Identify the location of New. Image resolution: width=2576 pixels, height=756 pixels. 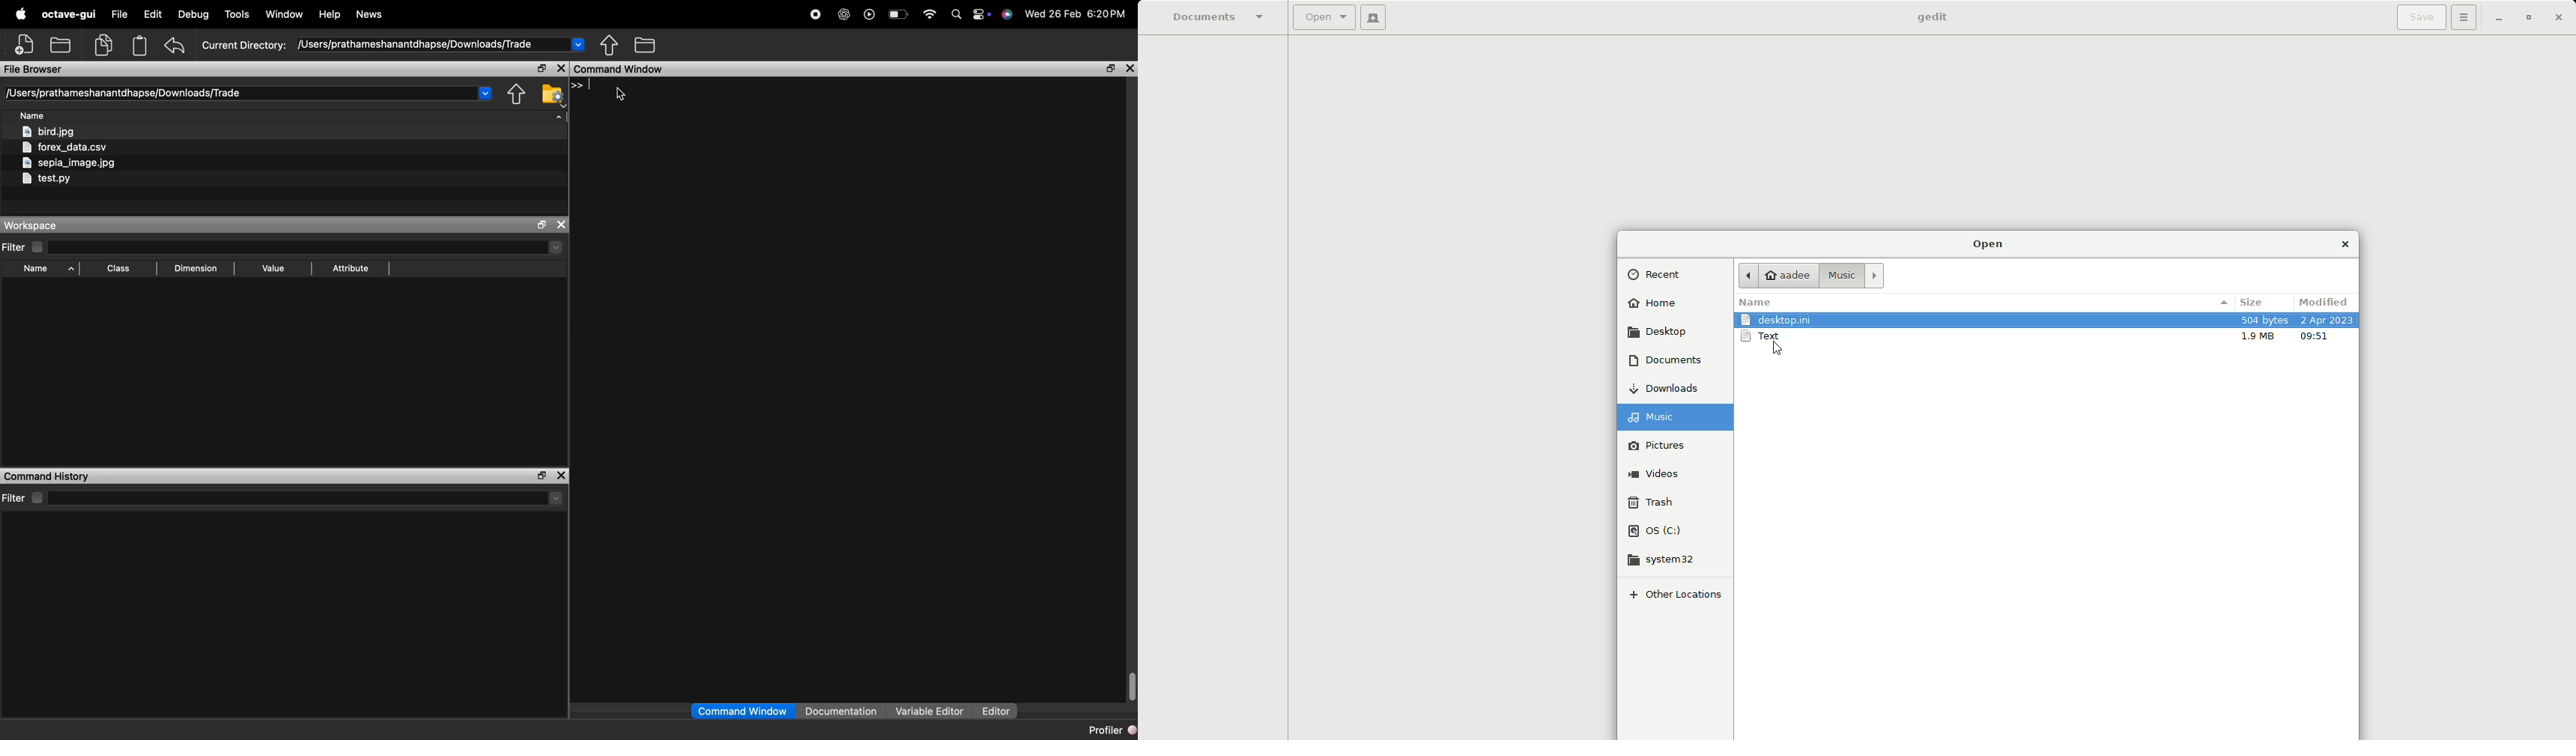
(1378, 16).